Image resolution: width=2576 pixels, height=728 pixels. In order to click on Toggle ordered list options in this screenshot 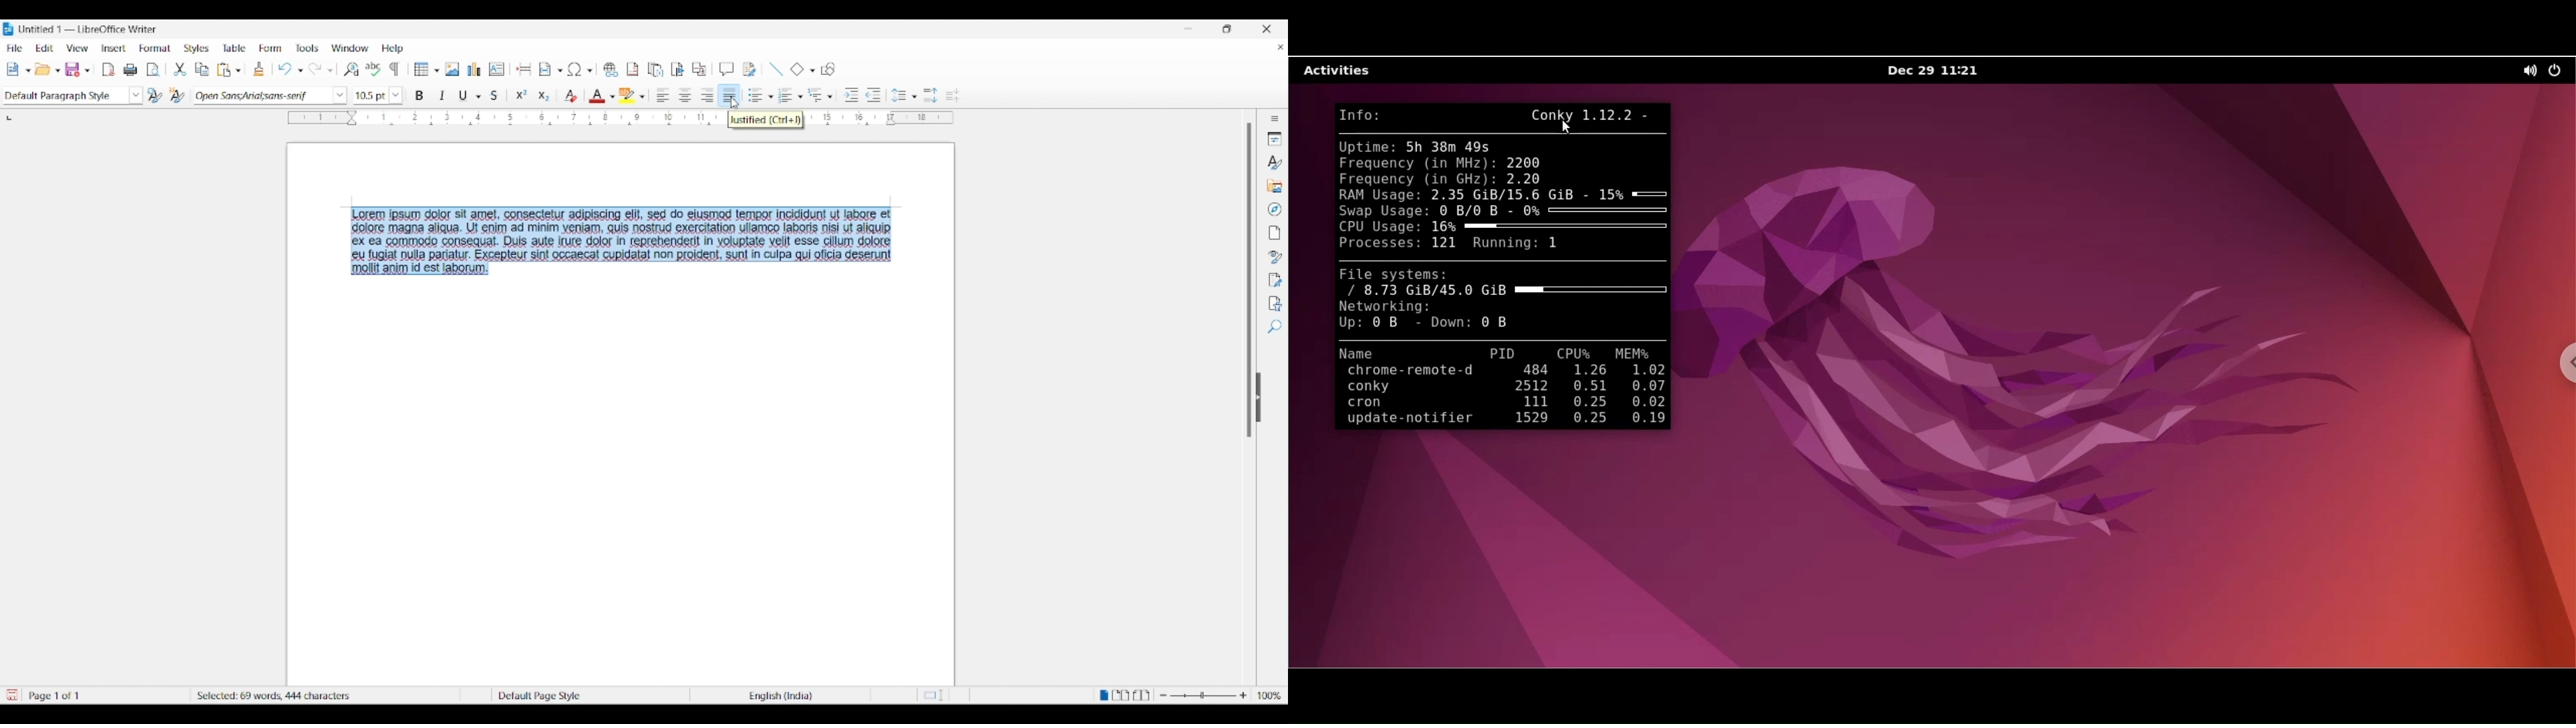, I will do `click(800, 97)`.